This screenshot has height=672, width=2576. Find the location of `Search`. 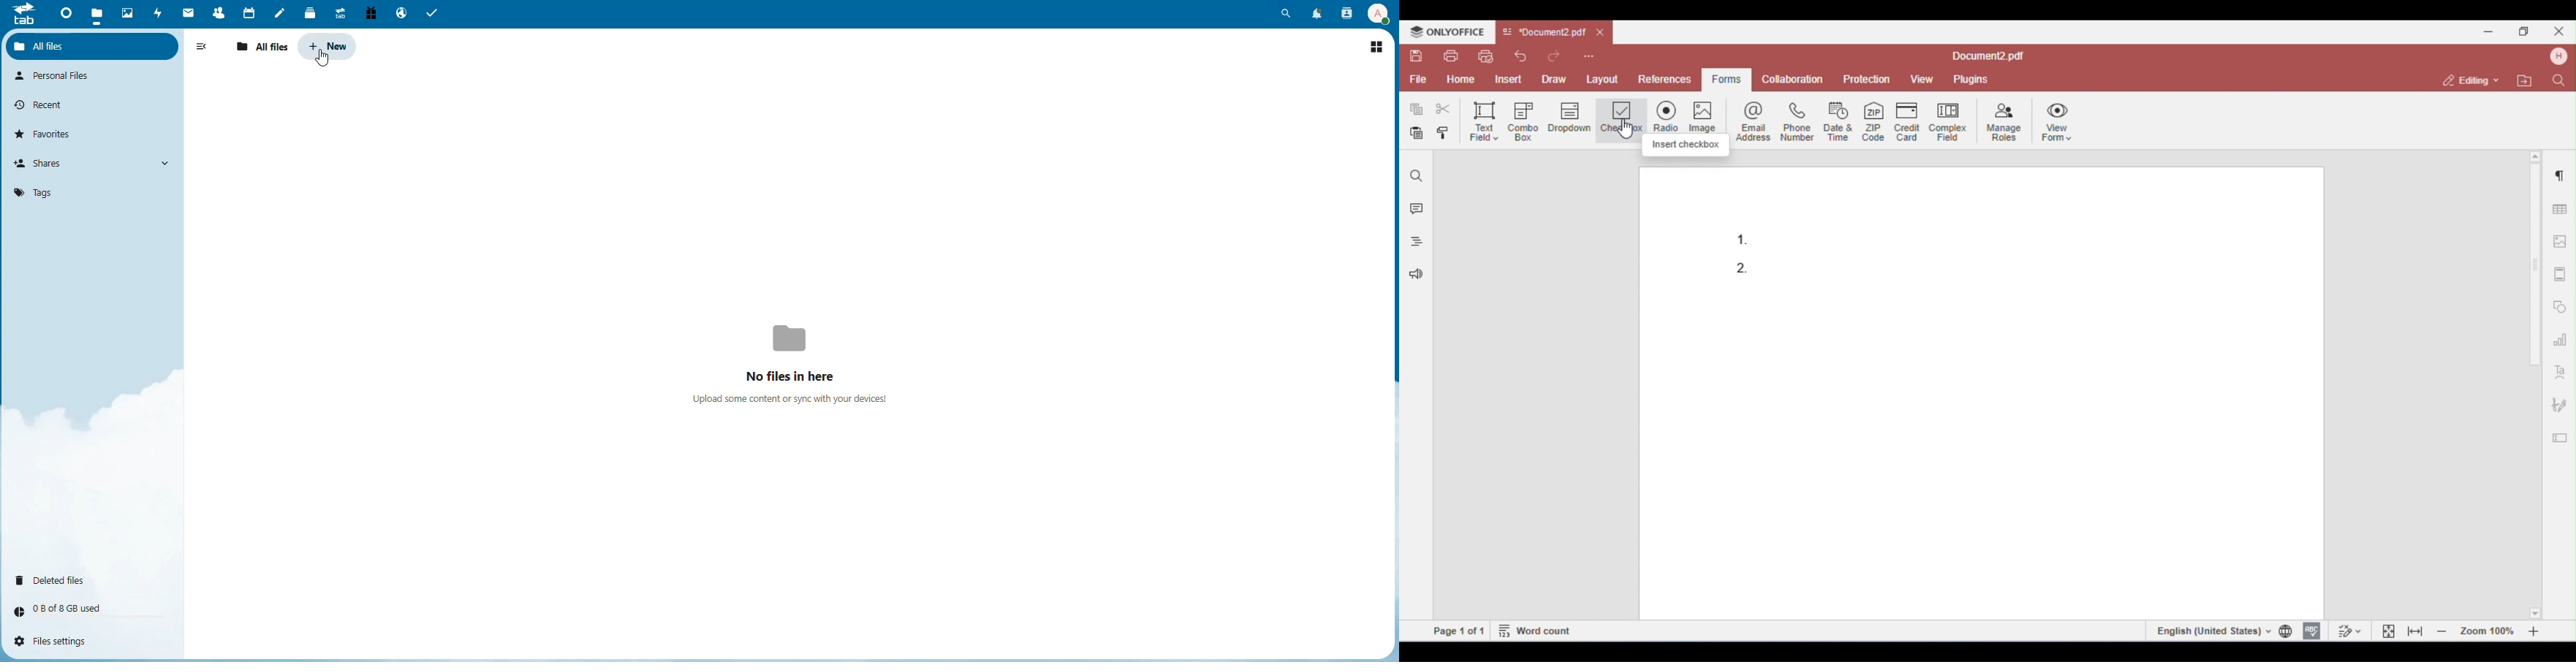

Search is located at coordinates (1287, 13).